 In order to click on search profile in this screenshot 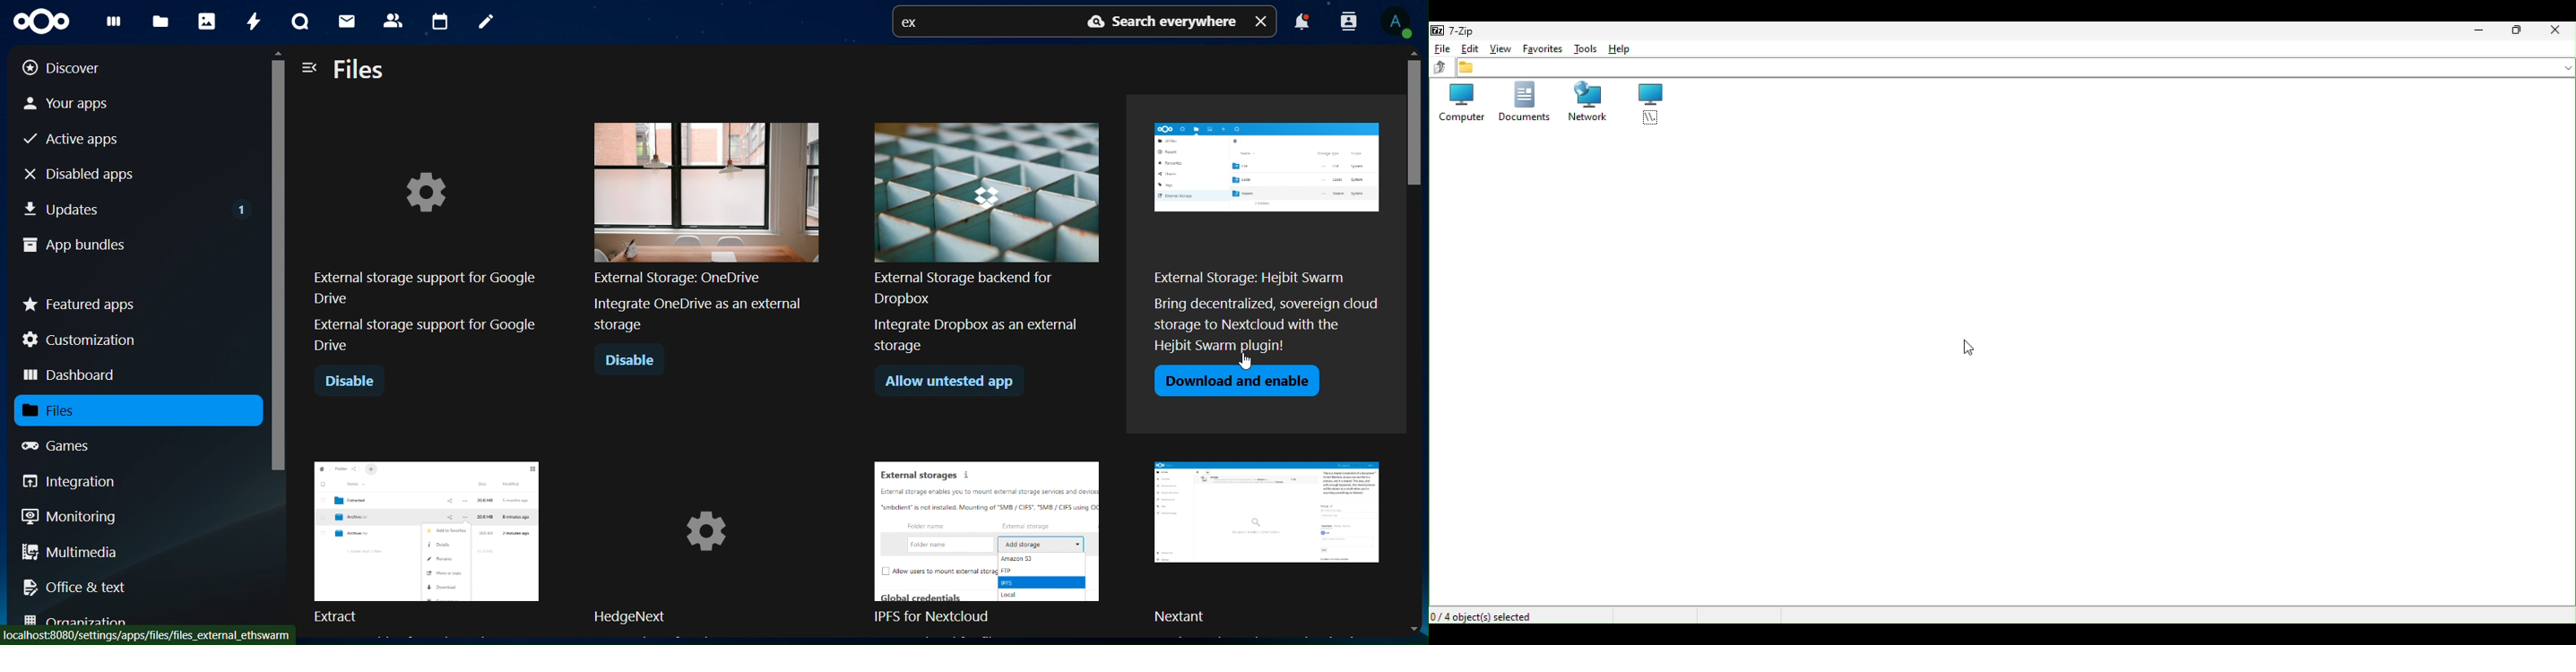, I will do `click(1350, 20)`.